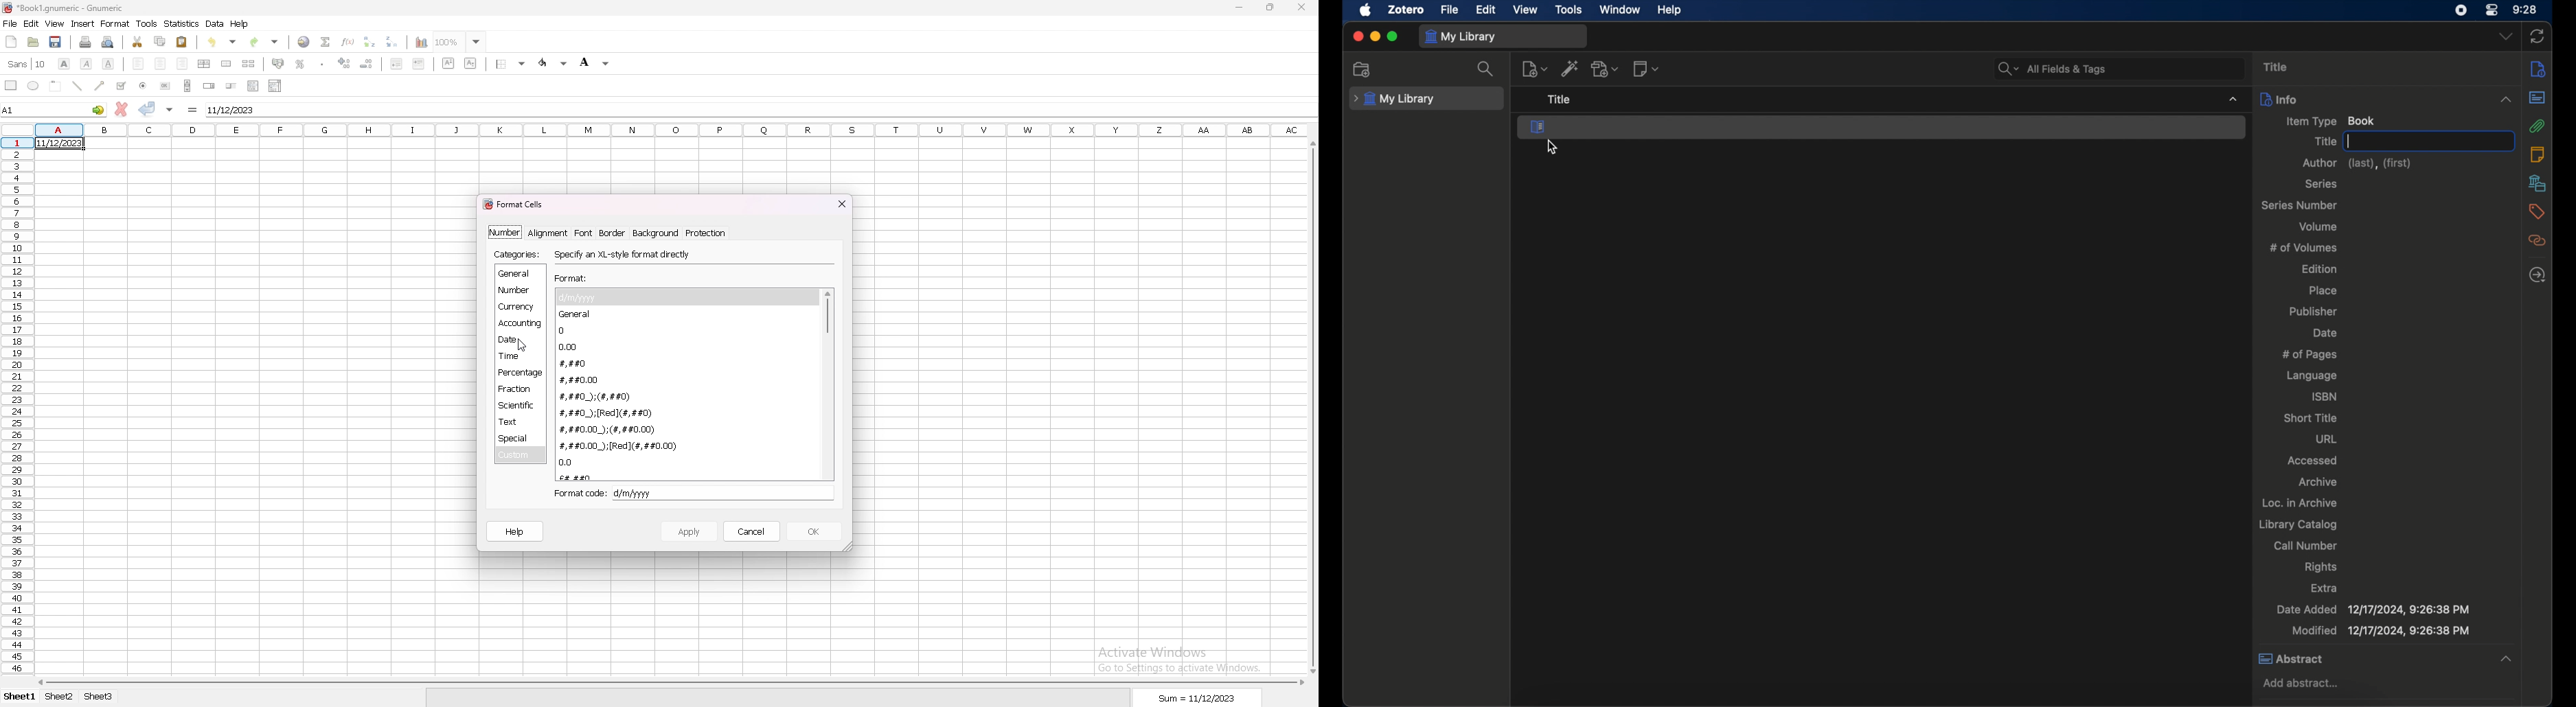  I want to click on #,##0, so click(577, 364).